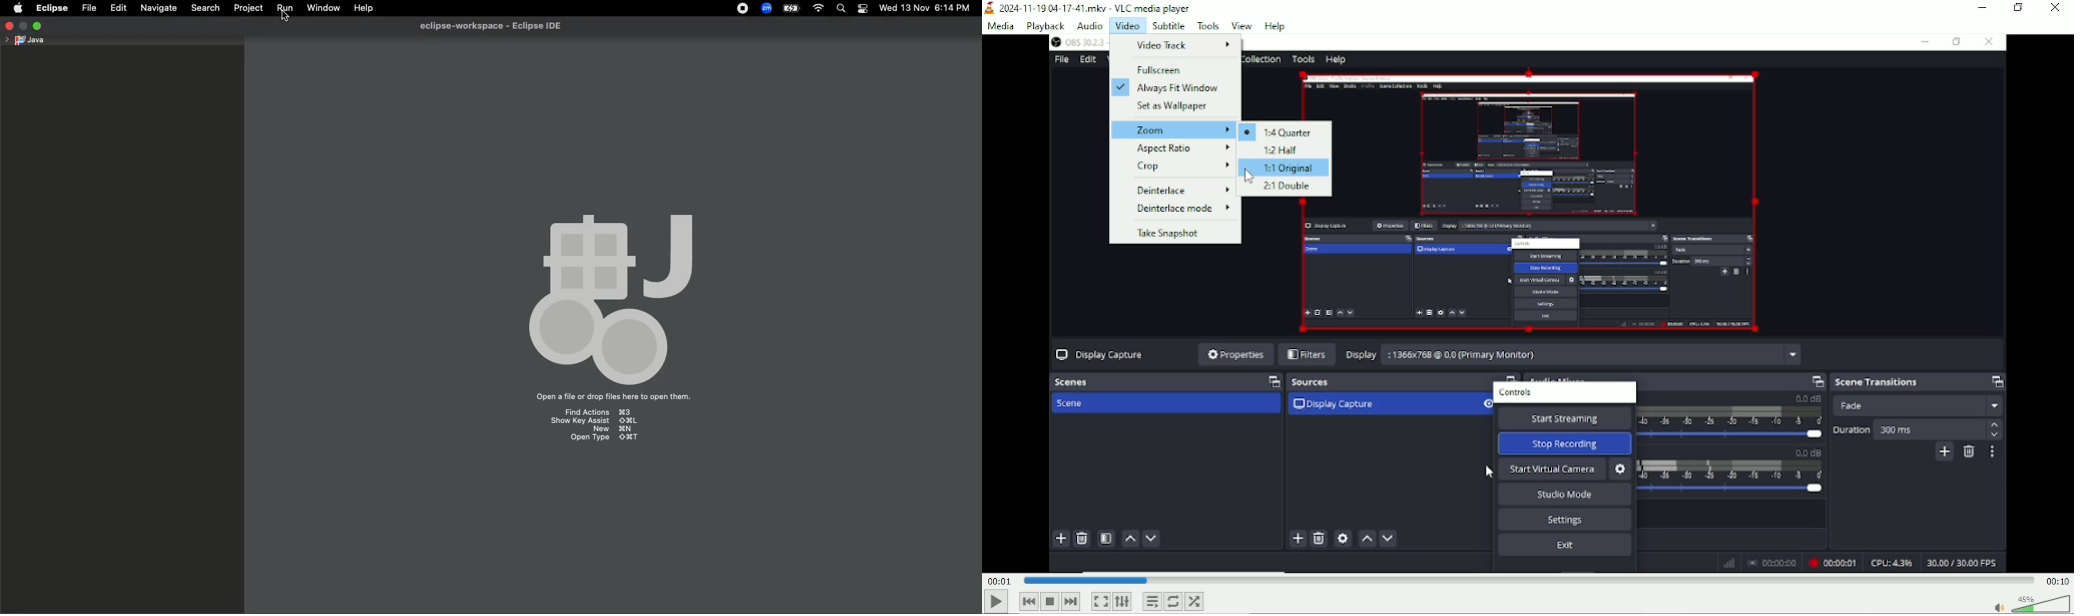  Describe the element at coordinates (1166, 25) in the screenshot. I see `subtitle` at that location.